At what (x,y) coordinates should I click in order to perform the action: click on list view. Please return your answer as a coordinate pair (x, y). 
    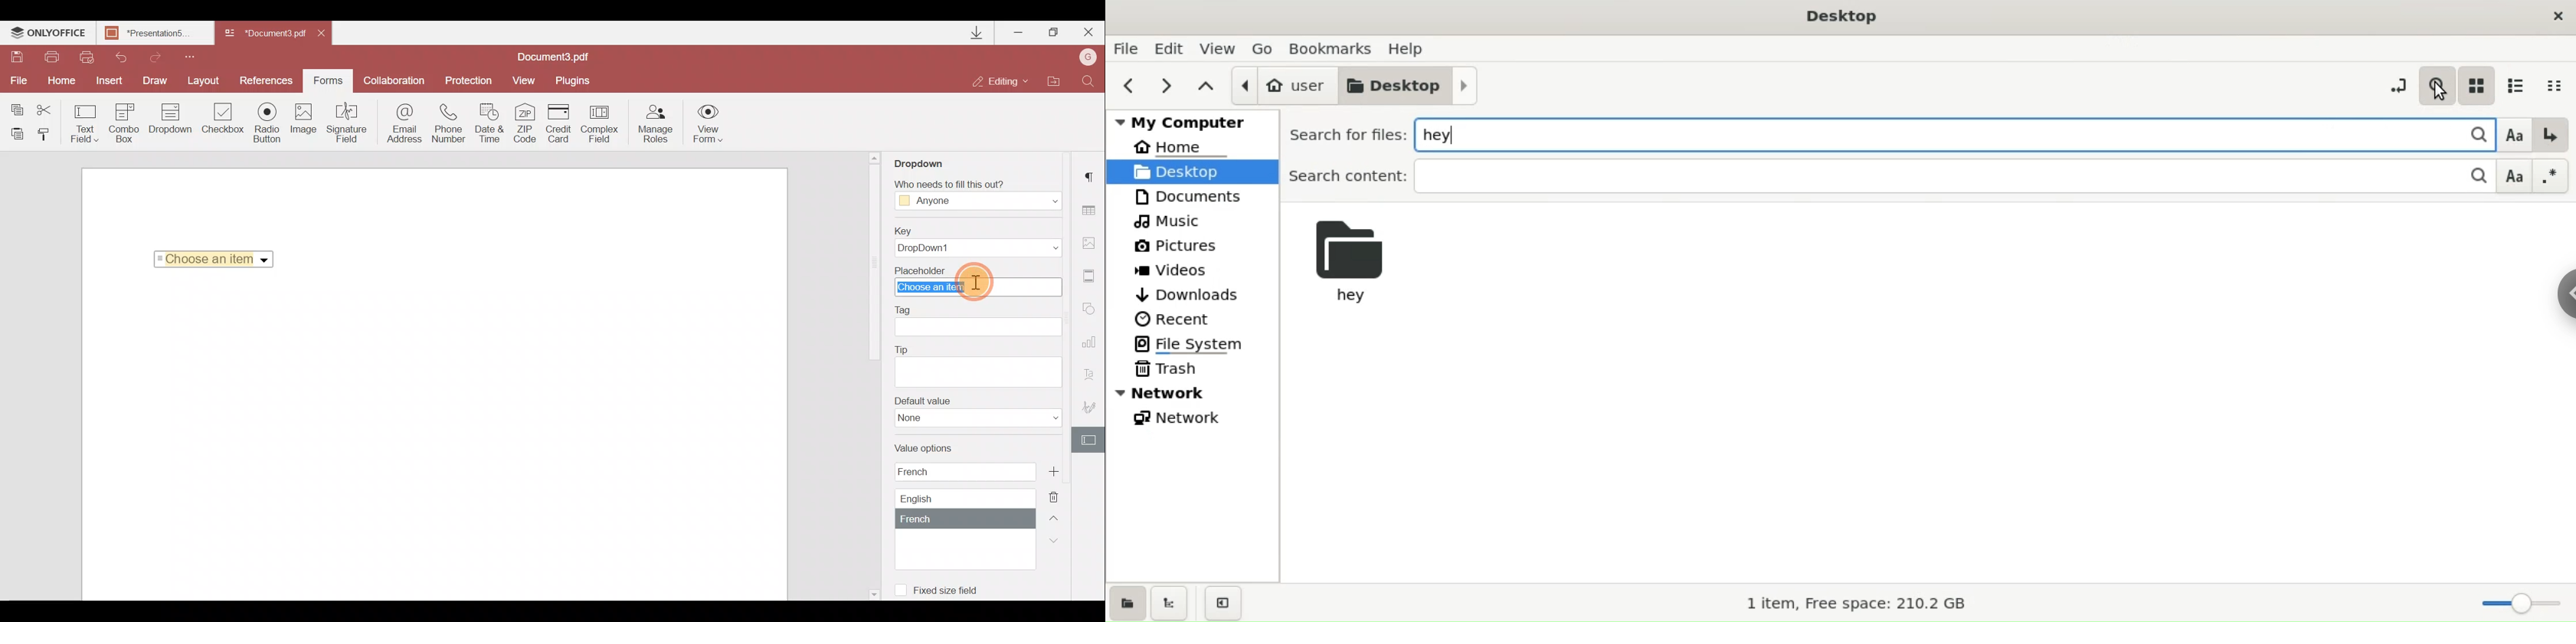
    Looking at the image, I should click on (2522, 85).